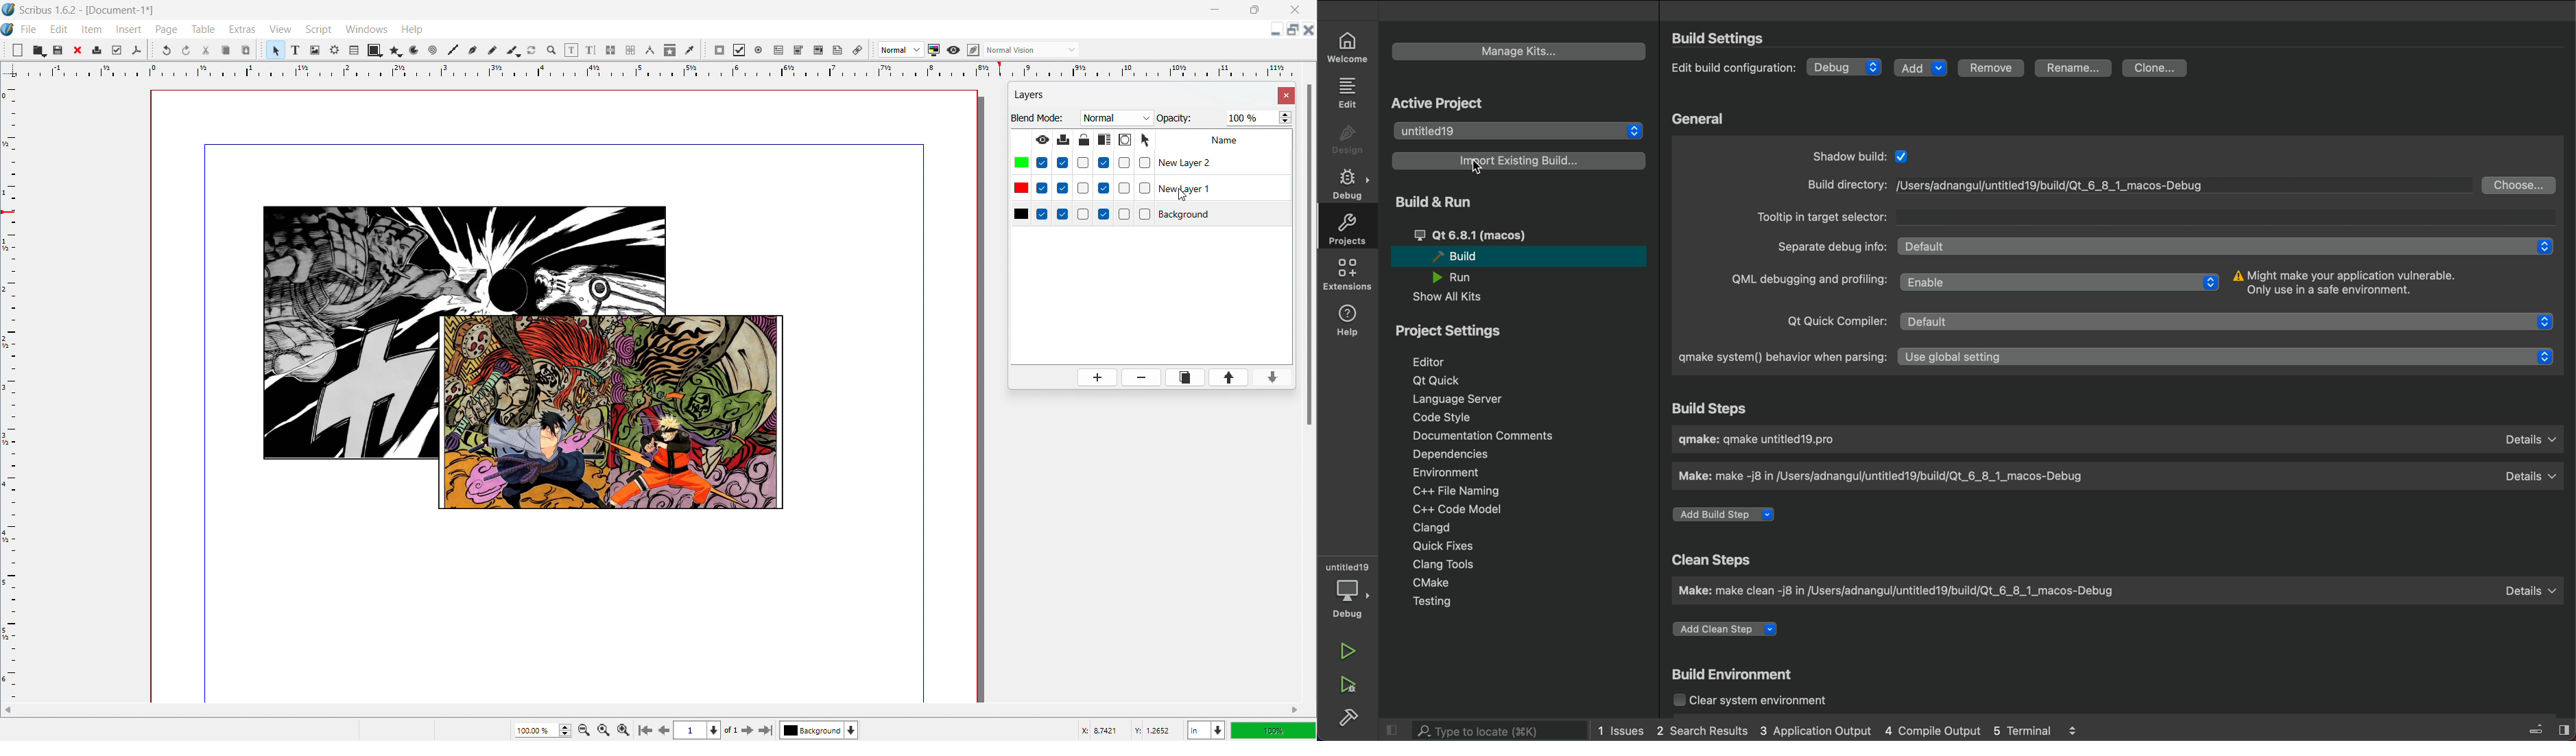 The image size is (2576, 756). Describe the element at coordinates (759, 49) in the screenshot. I see `pdf radio button` at that location.